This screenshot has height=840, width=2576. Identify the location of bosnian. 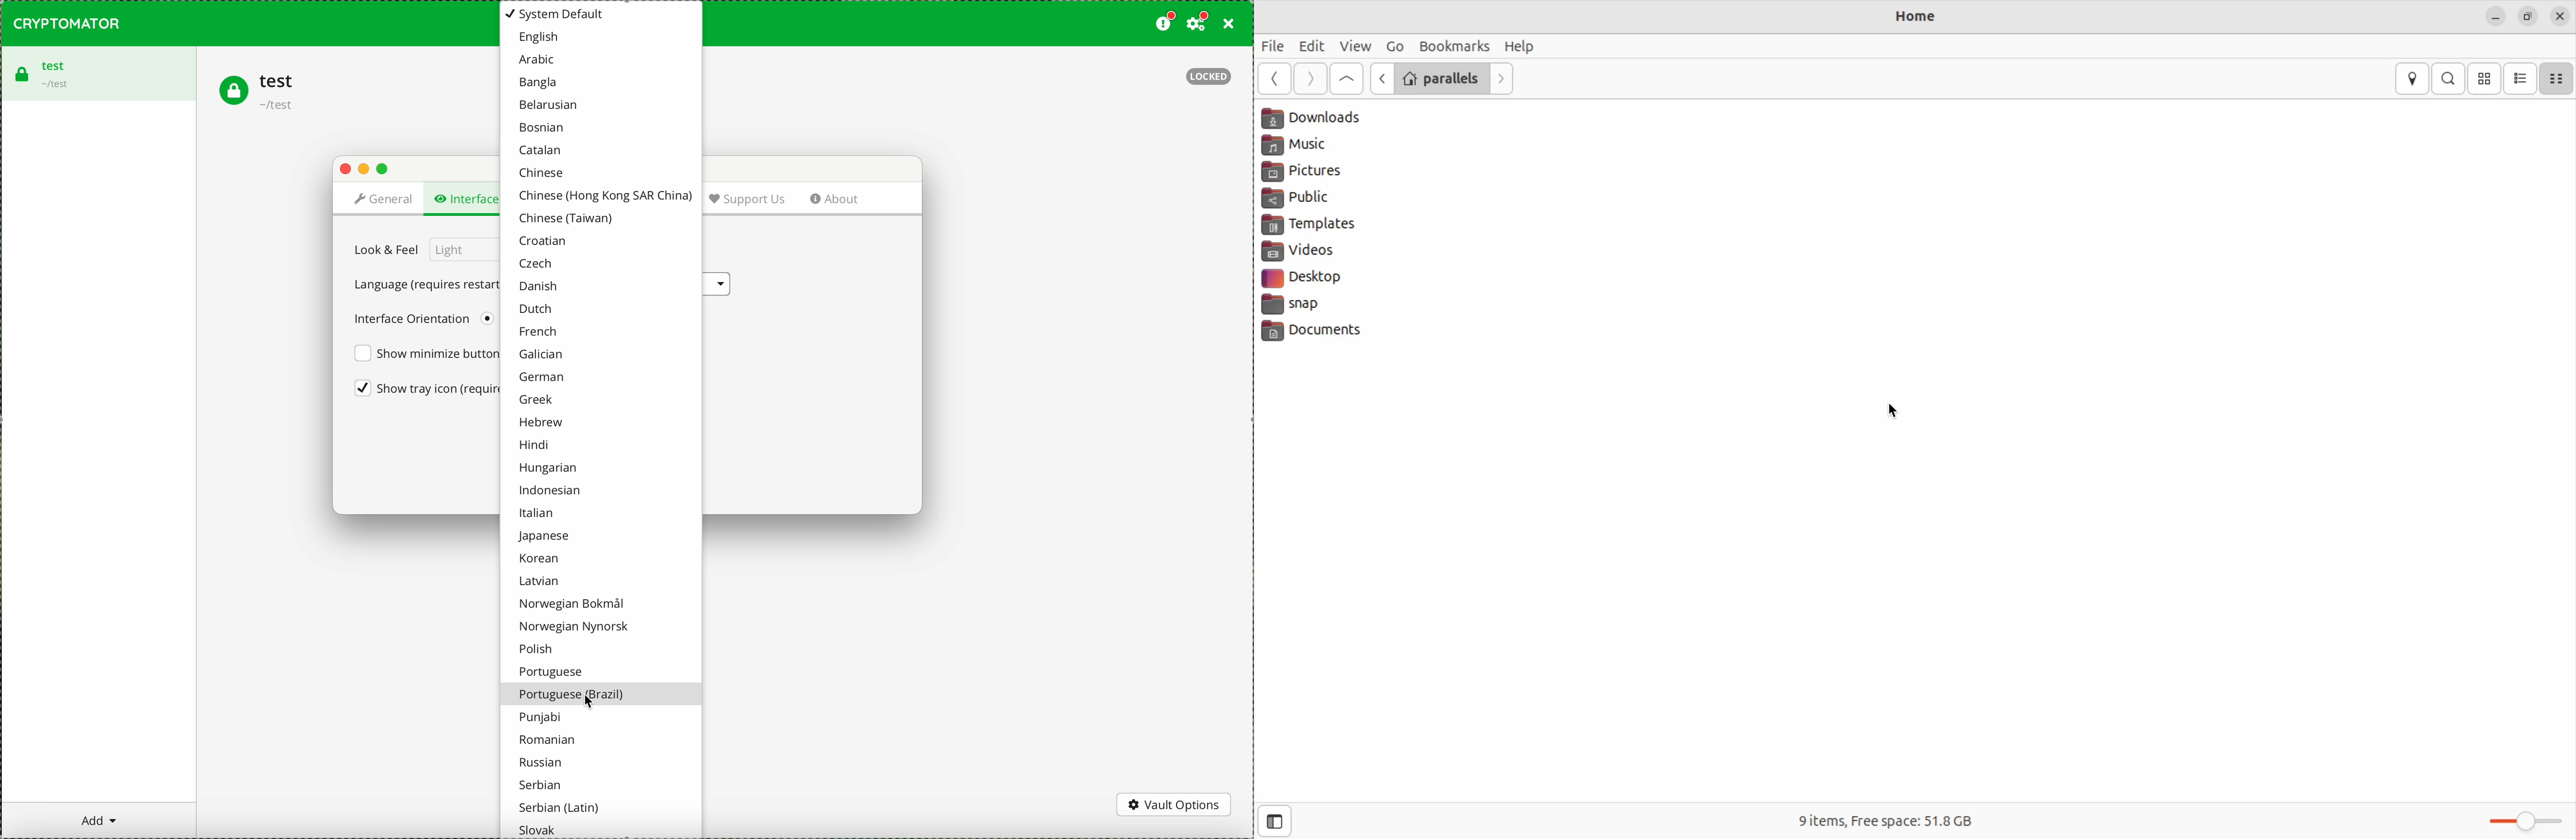
(539, 128).